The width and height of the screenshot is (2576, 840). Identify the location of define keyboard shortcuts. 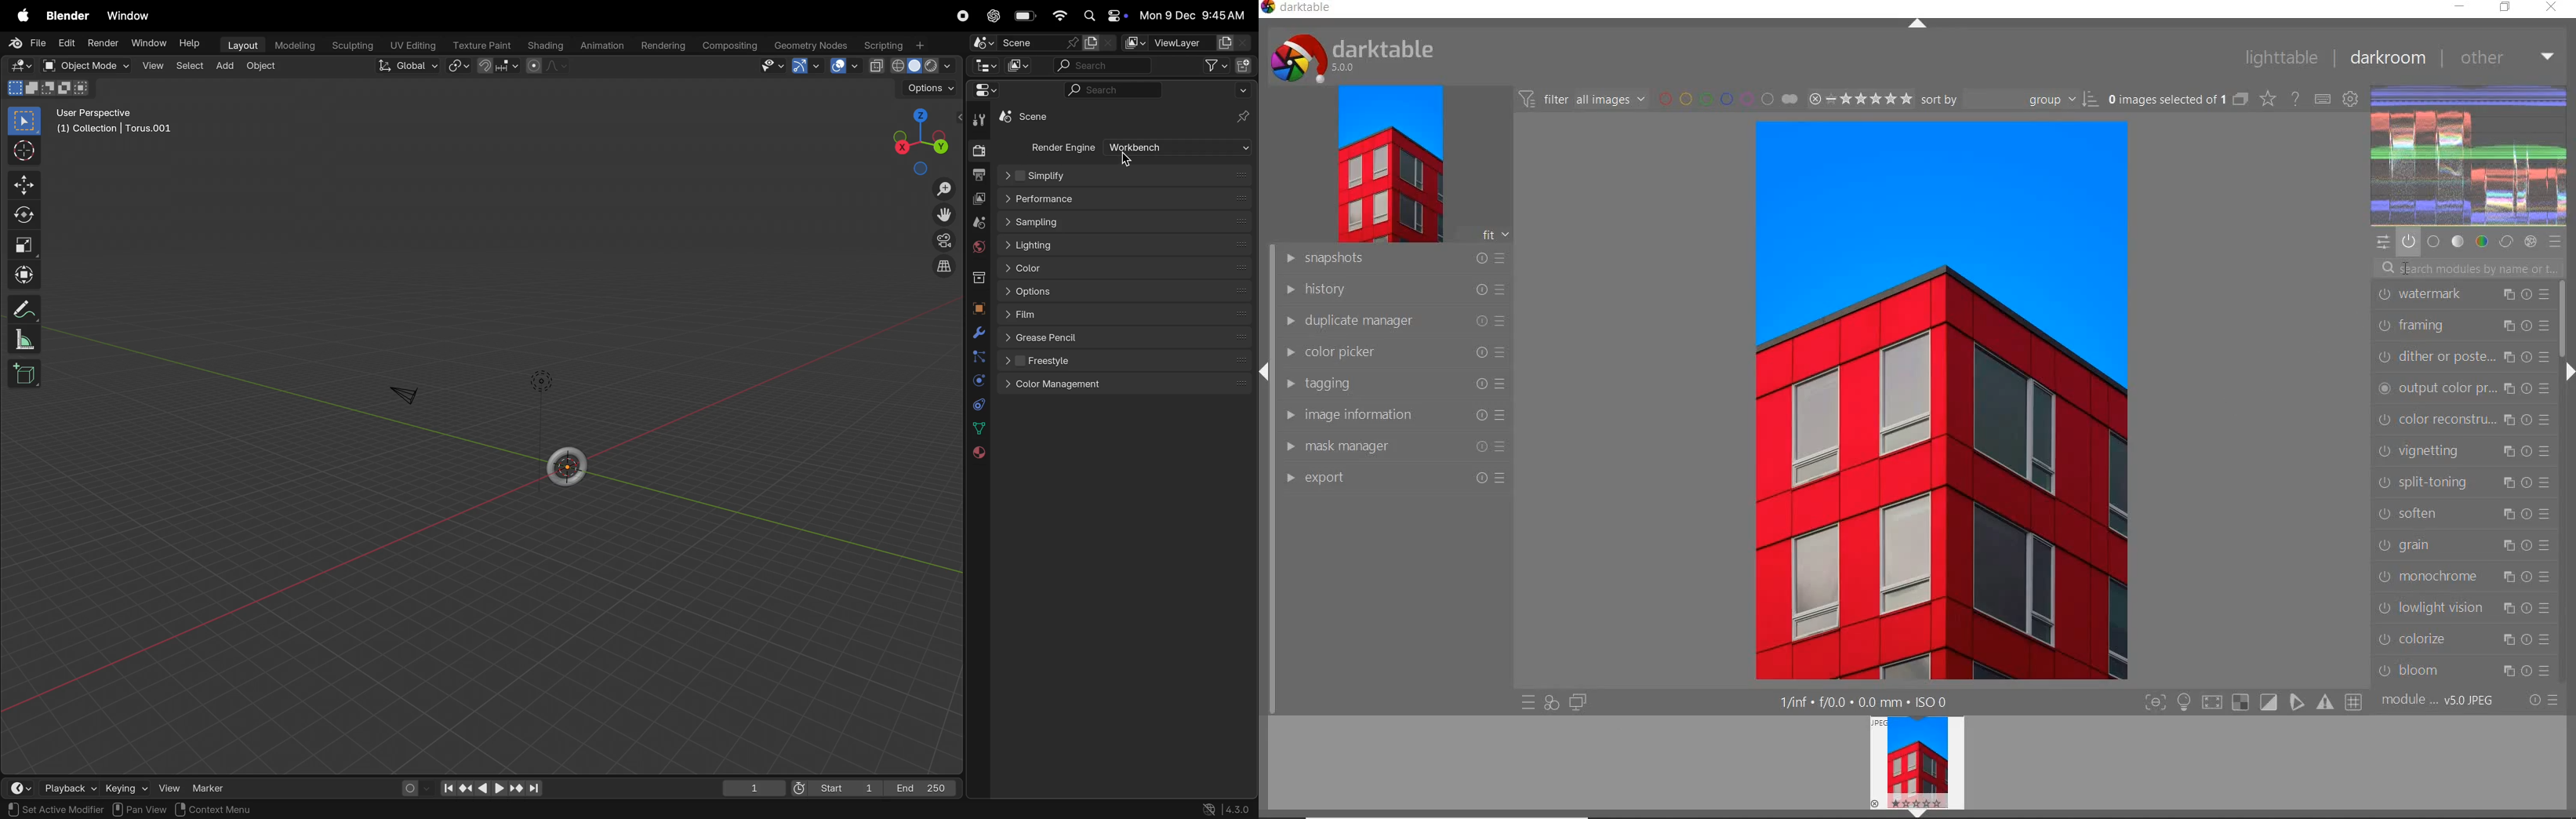
(2323, 99).